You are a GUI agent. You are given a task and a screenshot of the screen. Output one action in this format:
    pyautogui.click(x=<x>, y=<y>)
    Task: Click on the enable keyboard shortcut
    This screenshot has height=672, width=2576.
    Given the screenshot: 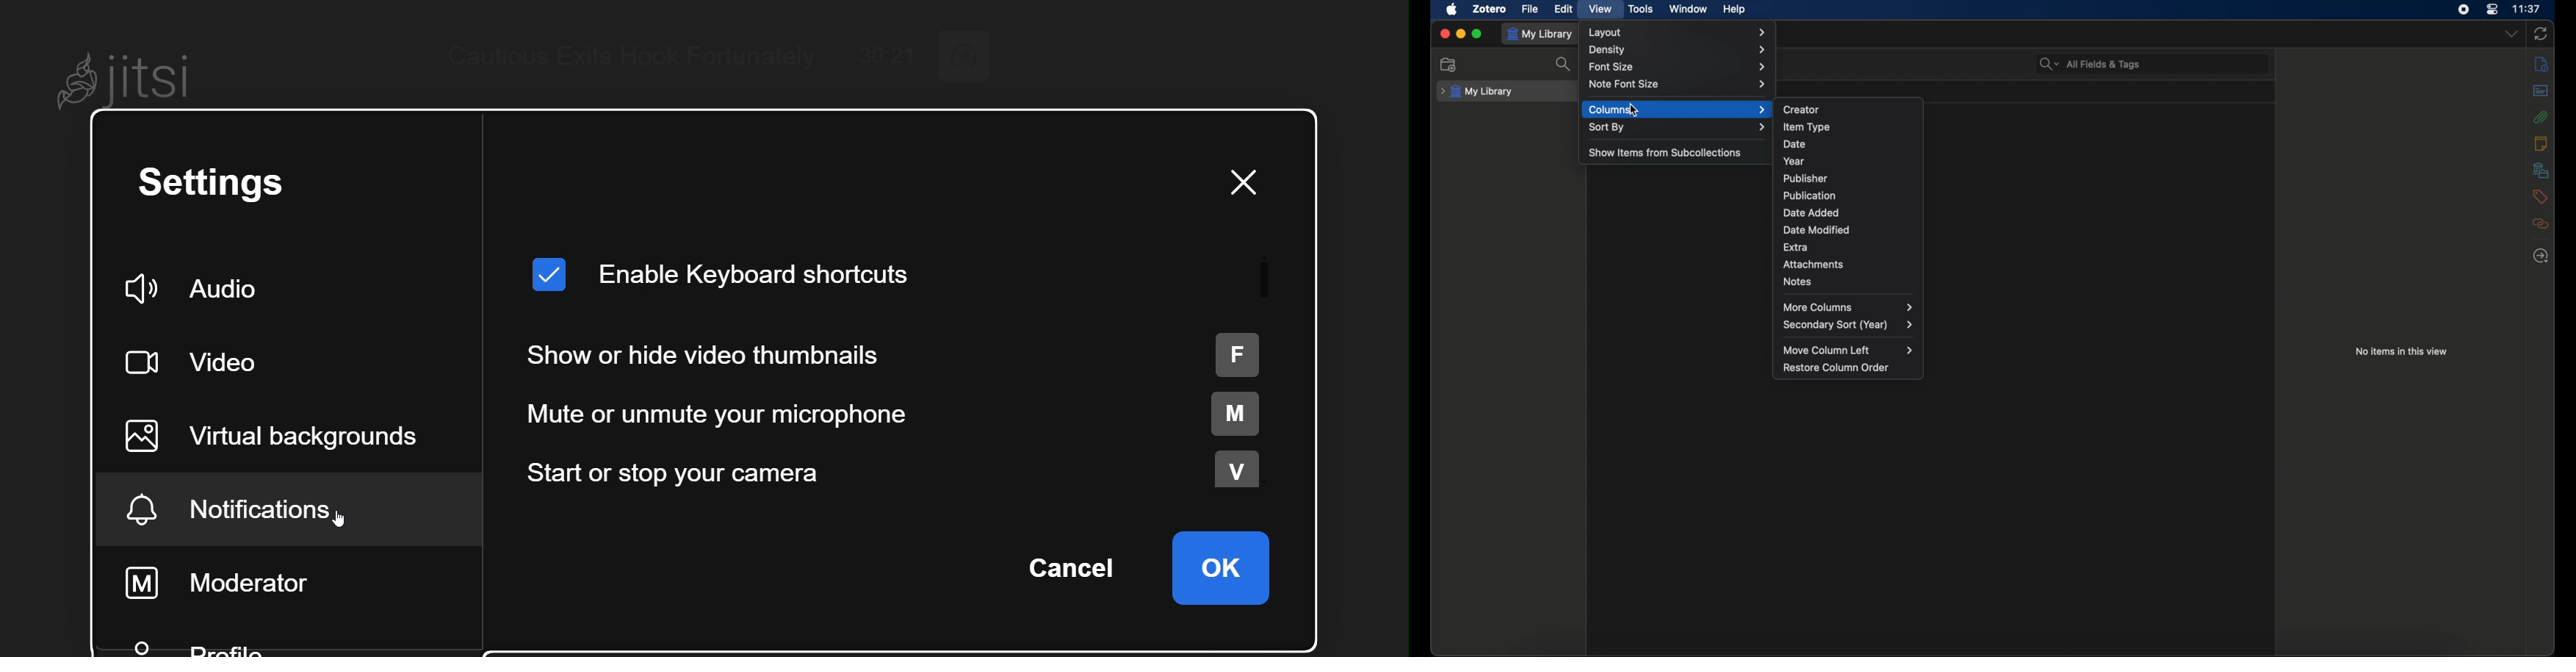 What is the action you would take?
    pyautogui.click(x=724, y=276)
    